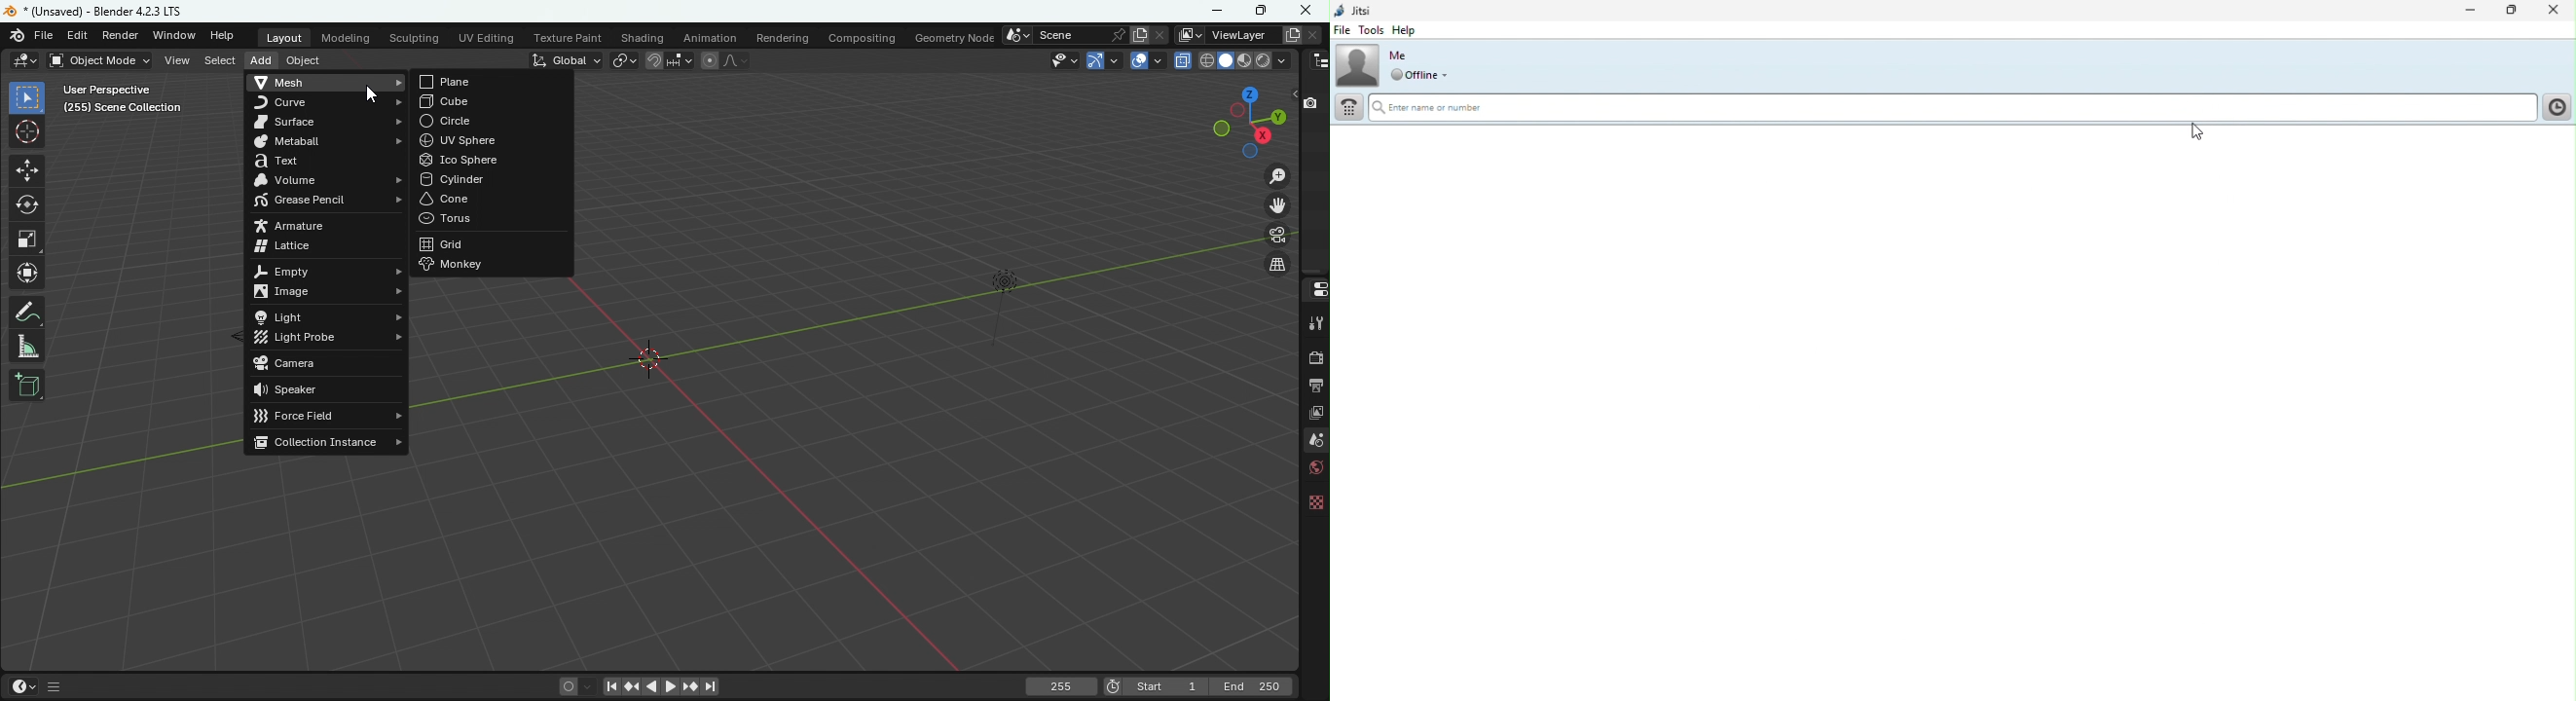 The height and width of the screenshot is (728, 2576). Describe the element at coordinates (259, 58) in the screenshot. I see `Add` at that location.